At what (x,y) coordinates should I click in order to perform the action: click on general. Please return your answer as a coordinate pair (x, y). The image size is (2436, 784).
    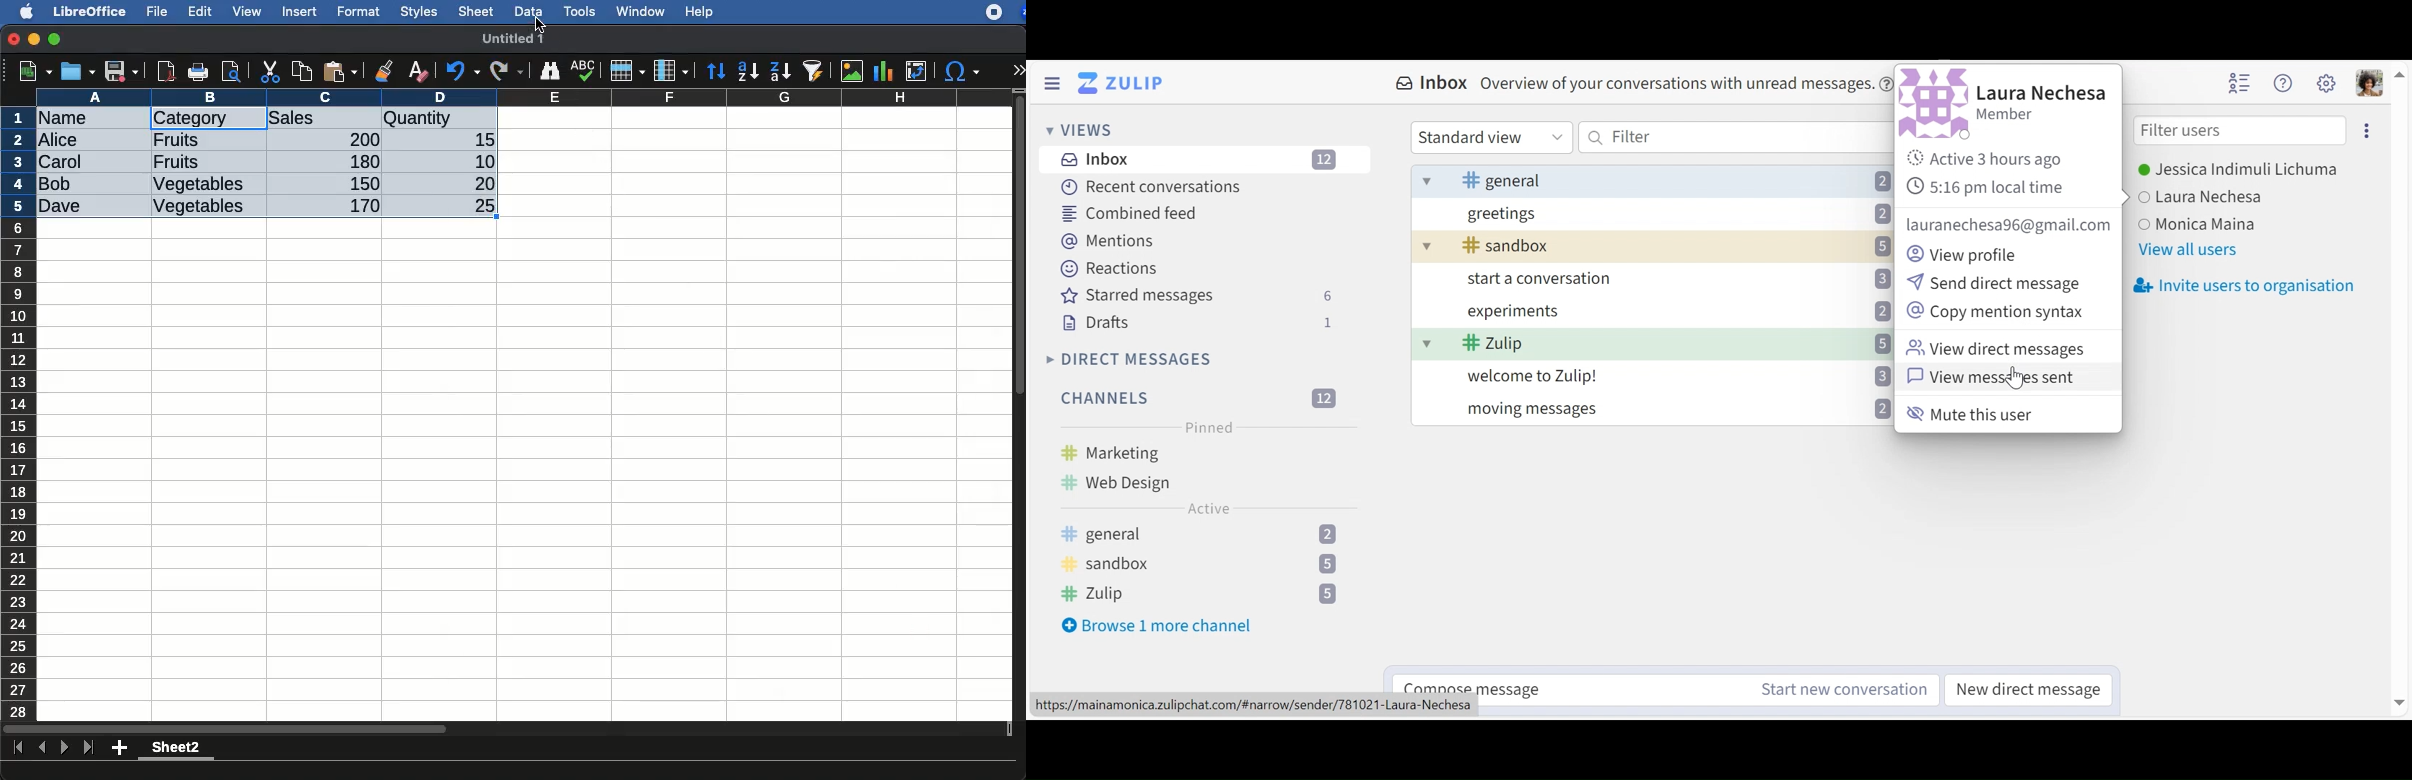
    Looking at the image, I should click on (1651, 176).